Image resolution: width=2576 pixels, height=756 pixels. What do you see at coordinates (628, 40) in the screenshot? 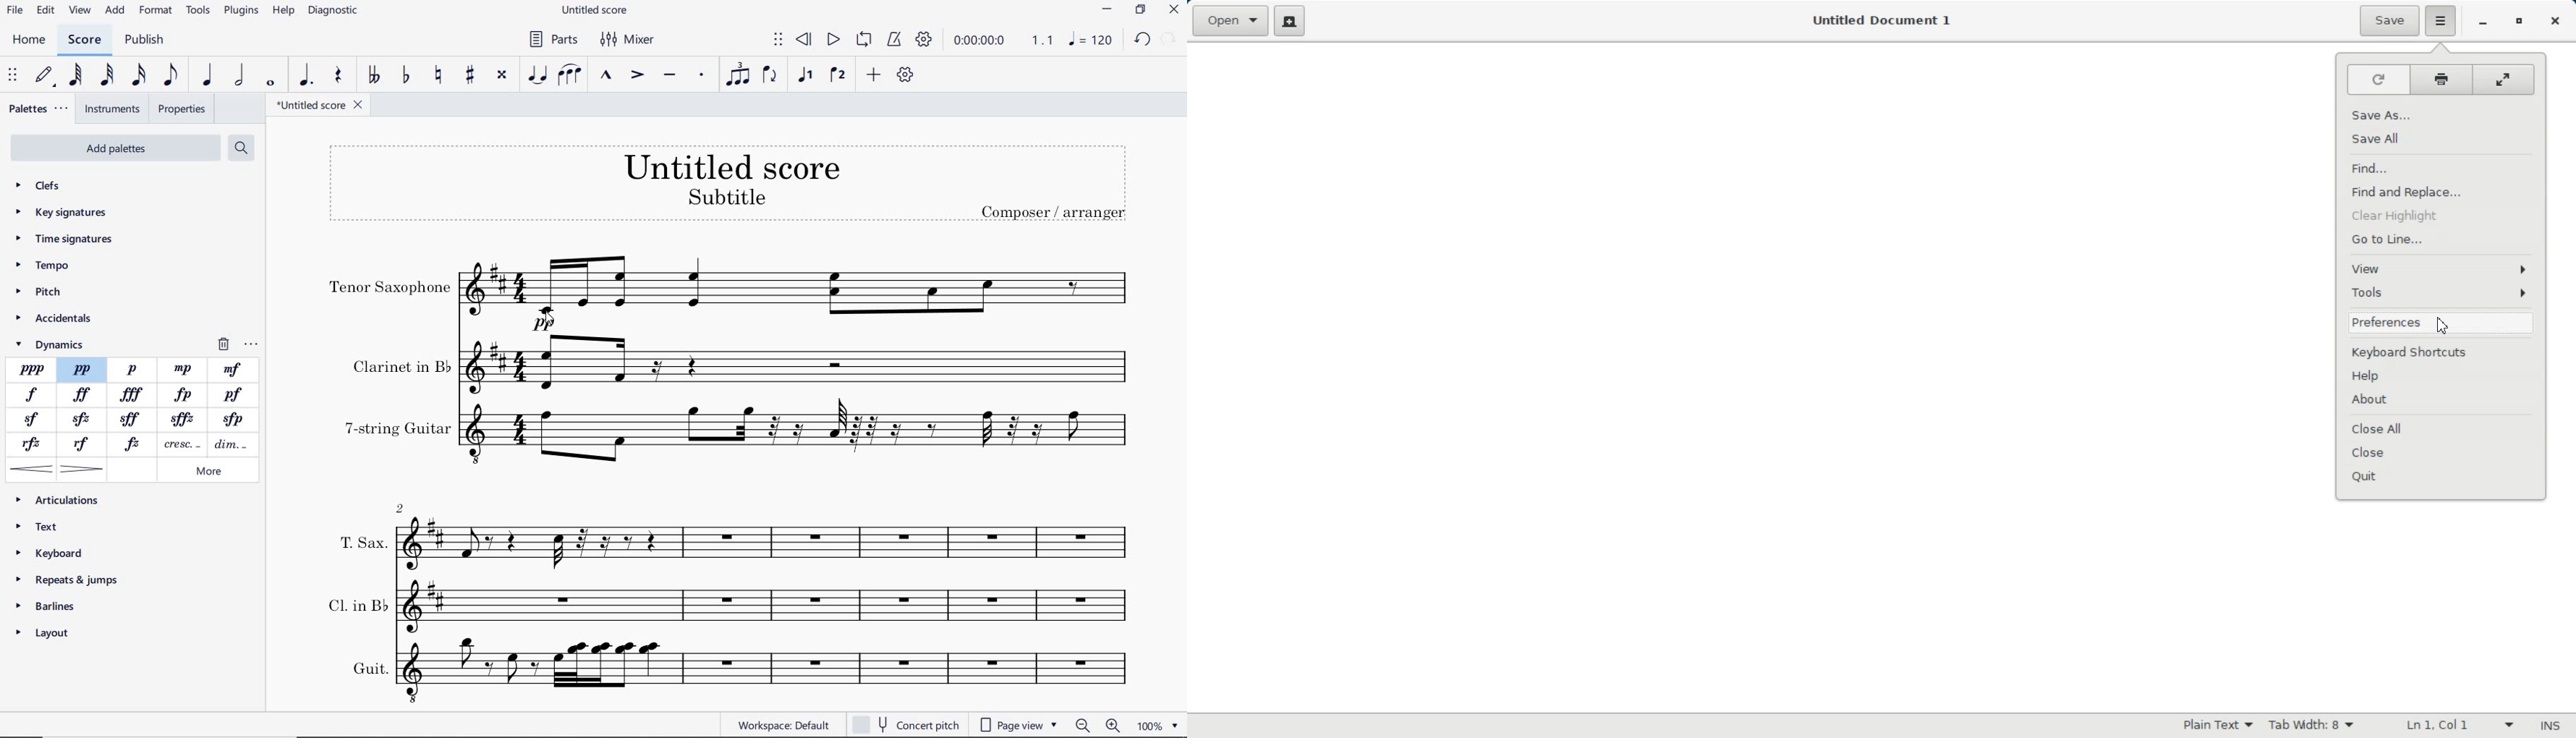
I see `MIXER` at bounding box center [628, 40].